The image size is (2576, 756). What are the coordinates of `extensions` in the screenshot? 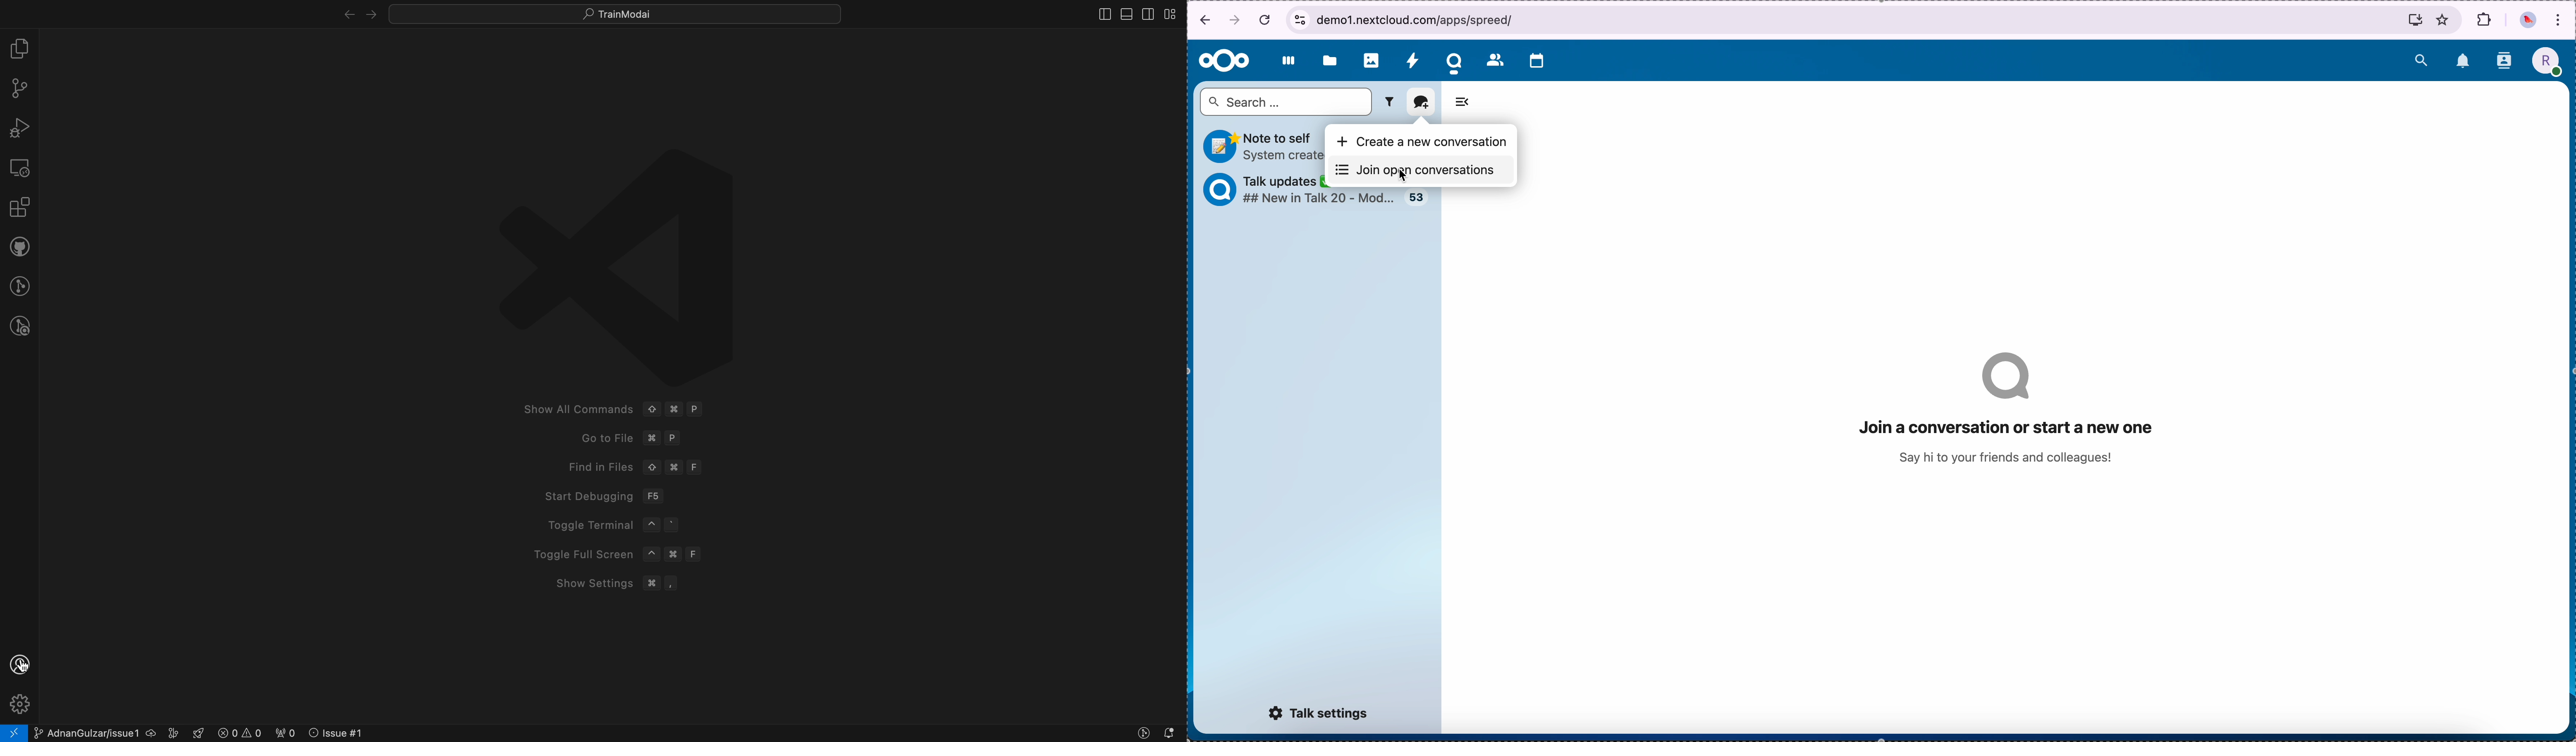 It's located at (2484, 17).